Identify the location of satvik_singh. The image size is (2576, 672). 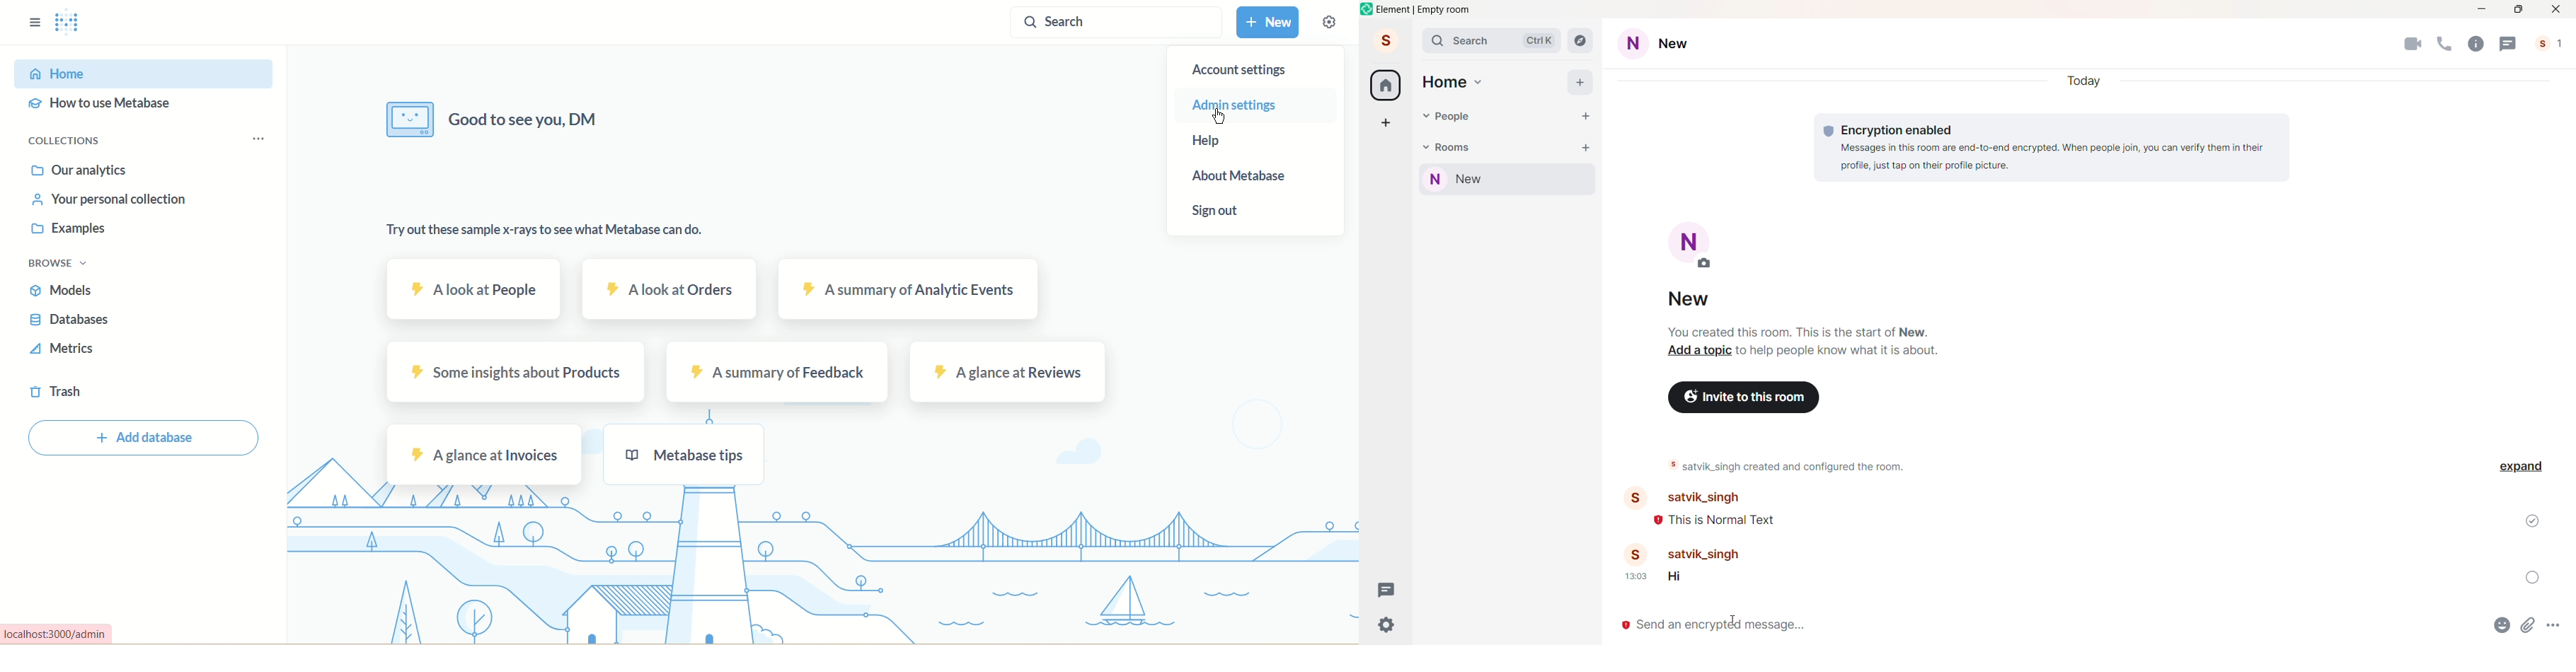
(1692, 497).